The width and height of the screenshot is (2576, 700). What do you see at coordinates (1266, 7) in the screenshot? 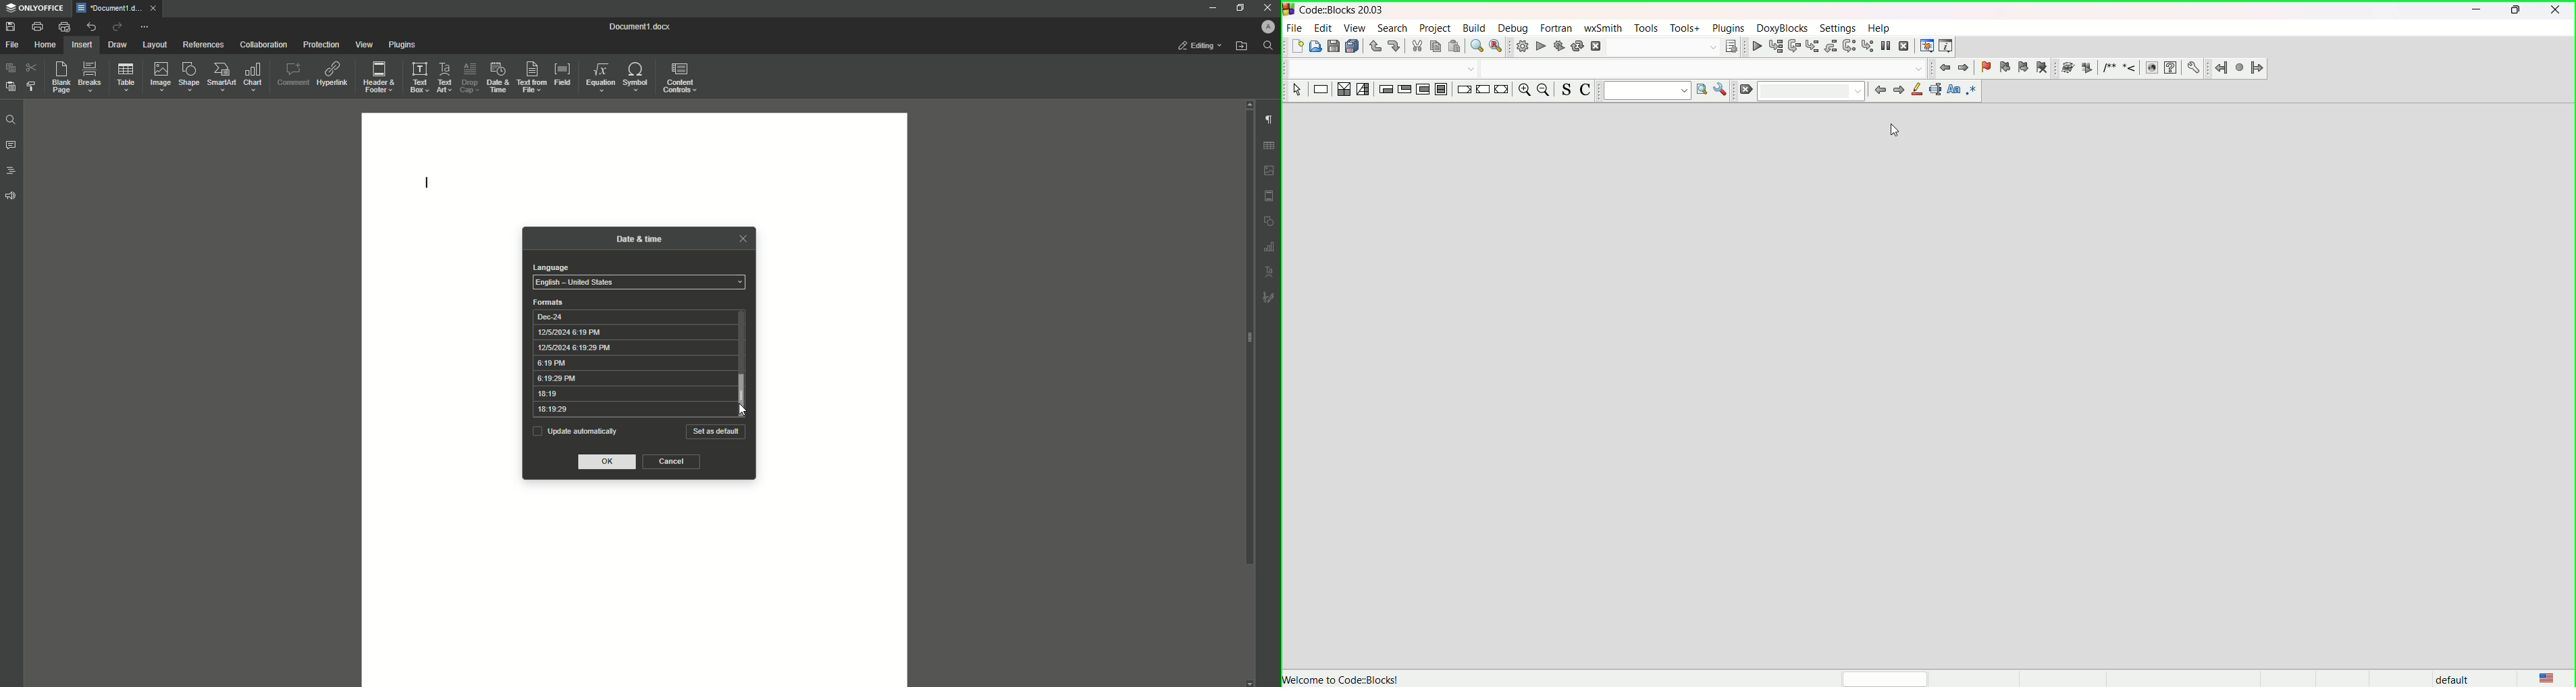
I see `Close` at bounding box center [1266, 7].